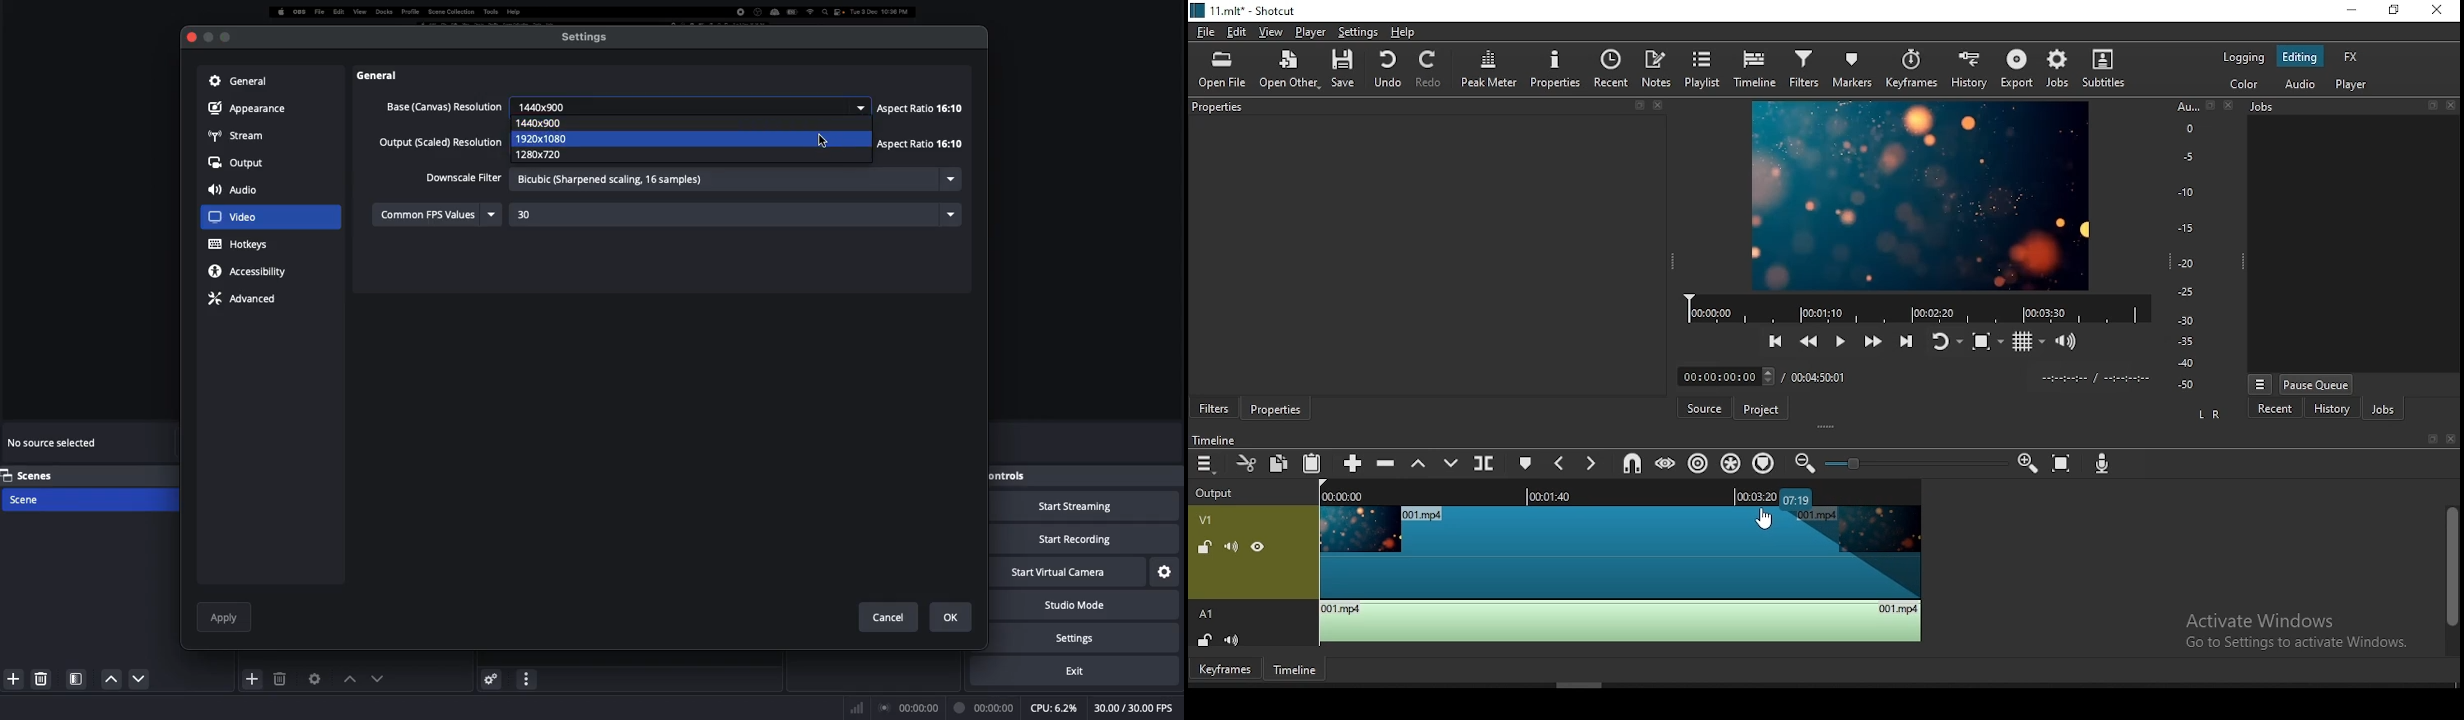 The image size is (2464, 728). What do you see at coordinates (313, 679) in the screenshot?
I see `Source preferences` at bounding box center [313, 679].